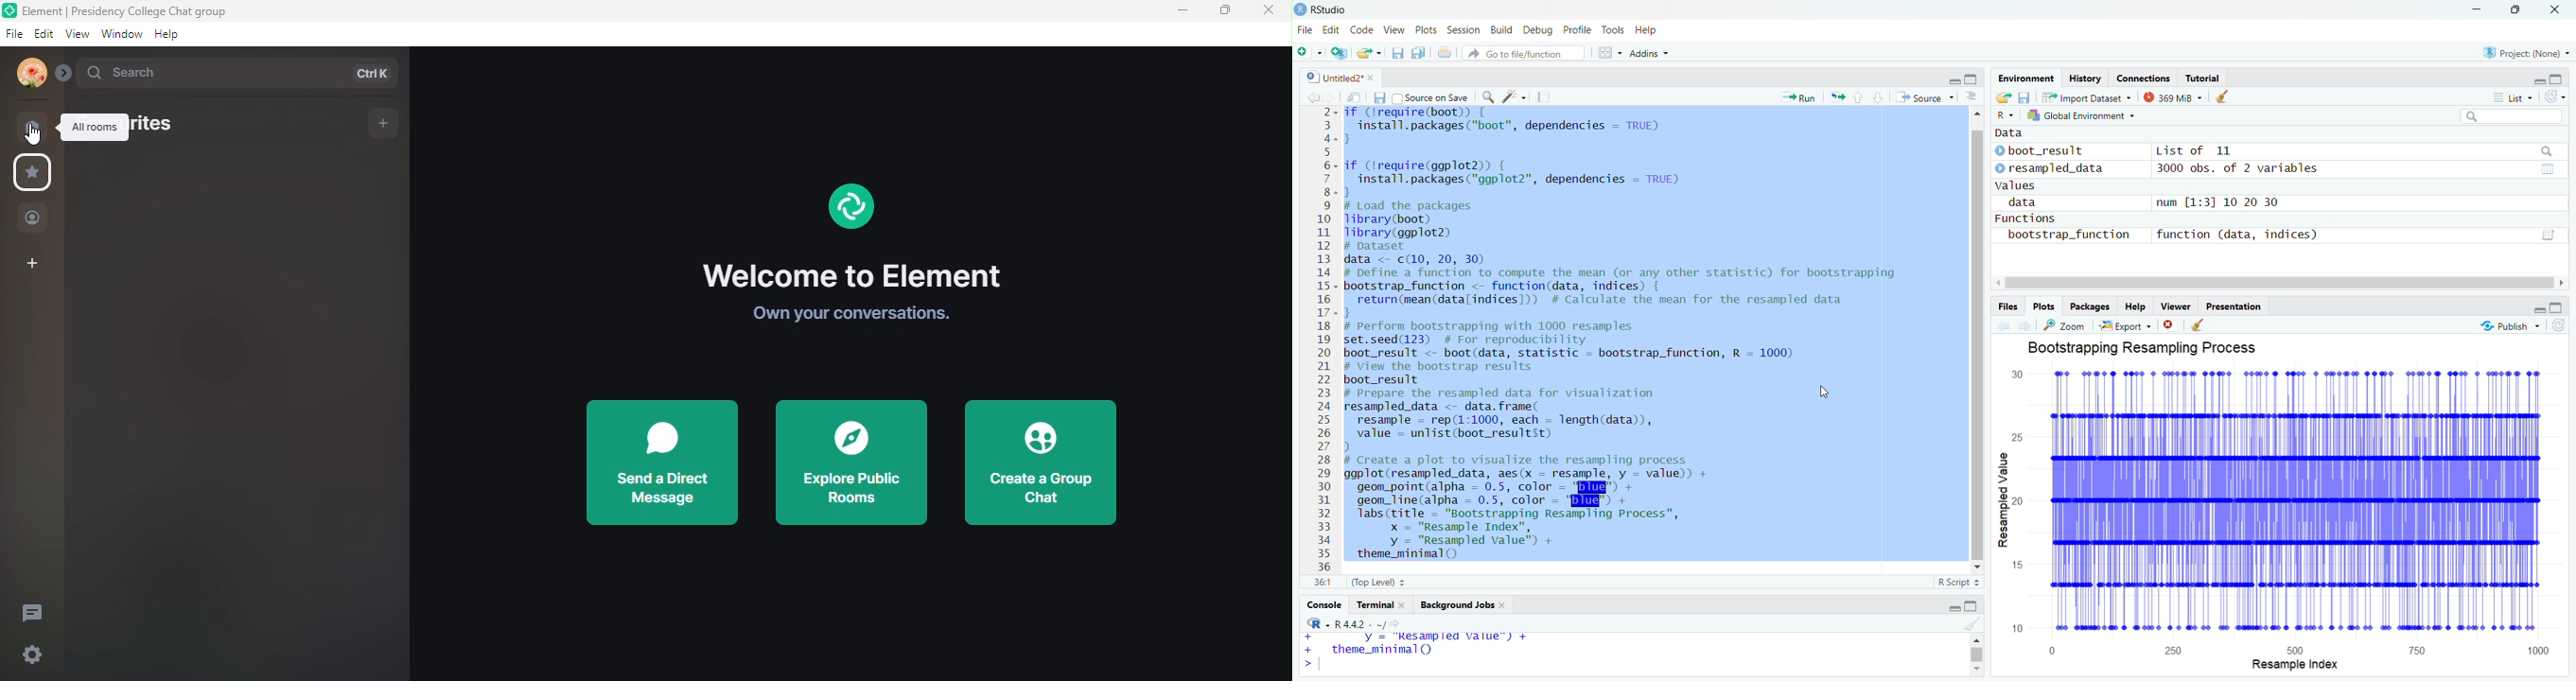  Describe the element at coordinates (67, 74) in the screenshot. I see `expand` at that location.